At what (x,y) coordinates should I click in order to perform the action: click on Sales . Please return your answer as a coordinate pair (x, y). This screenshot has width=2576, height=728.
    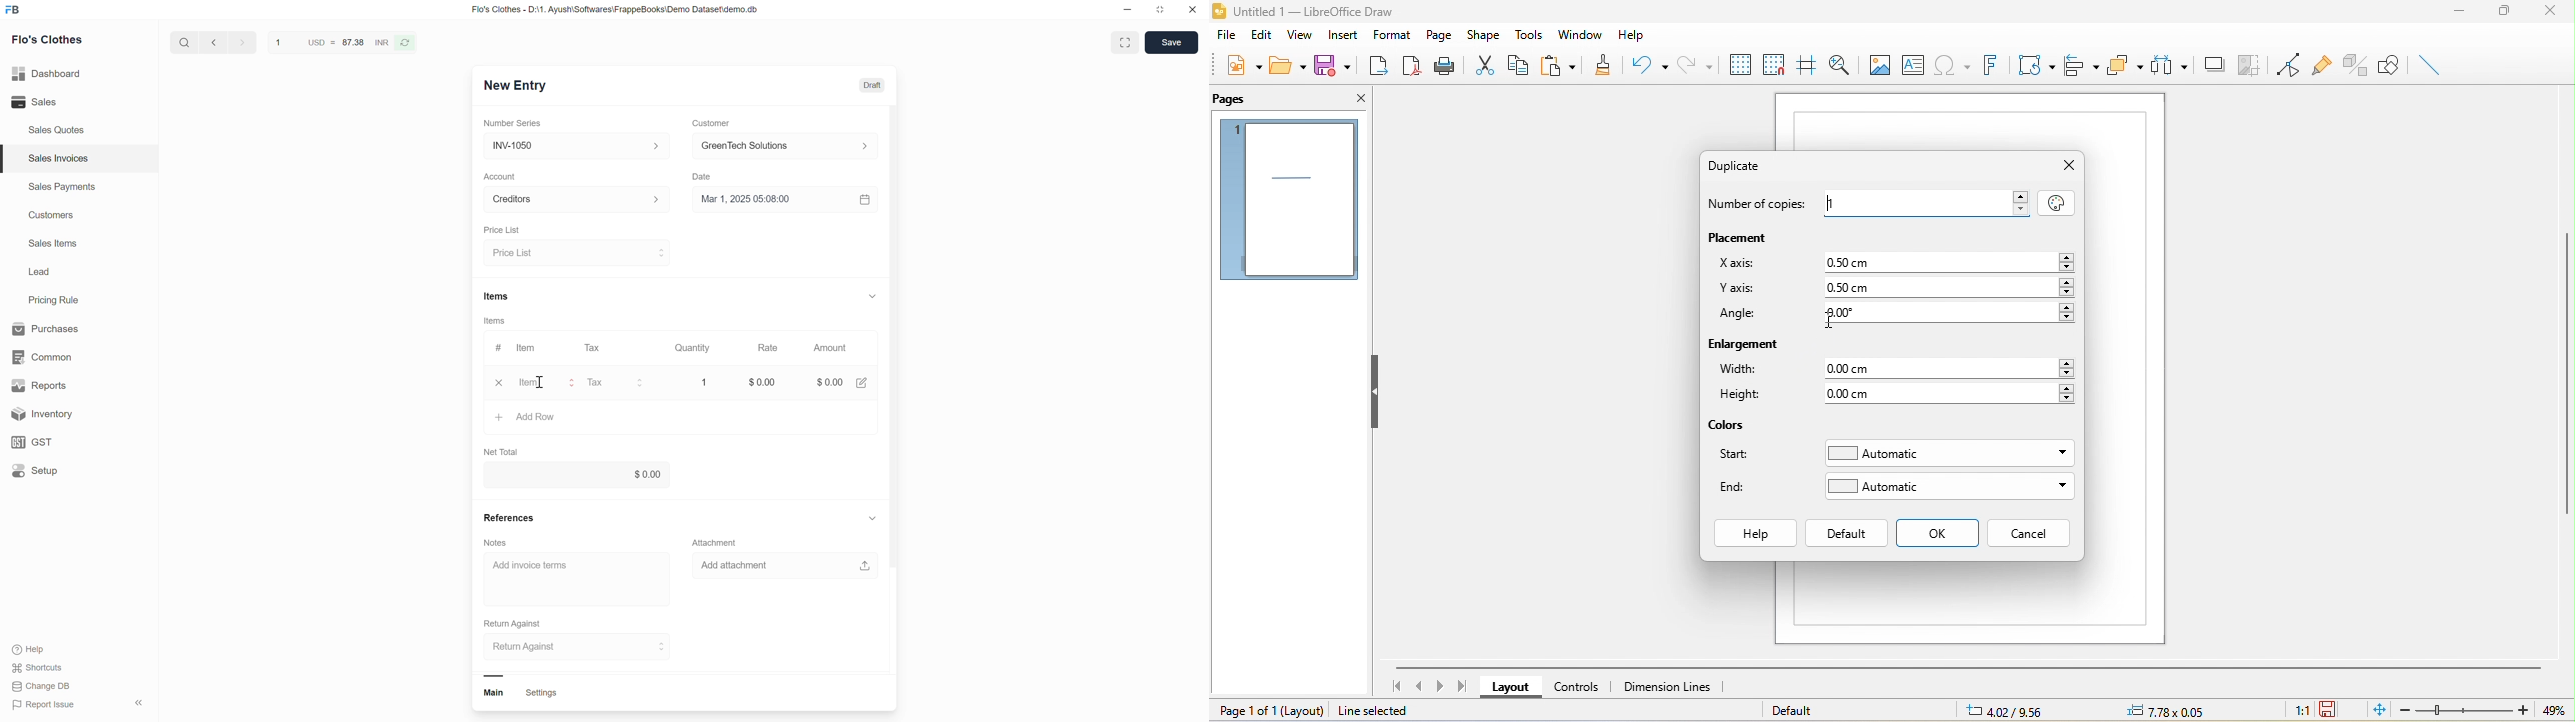
    Looking at the image, I should click on (55, 103).